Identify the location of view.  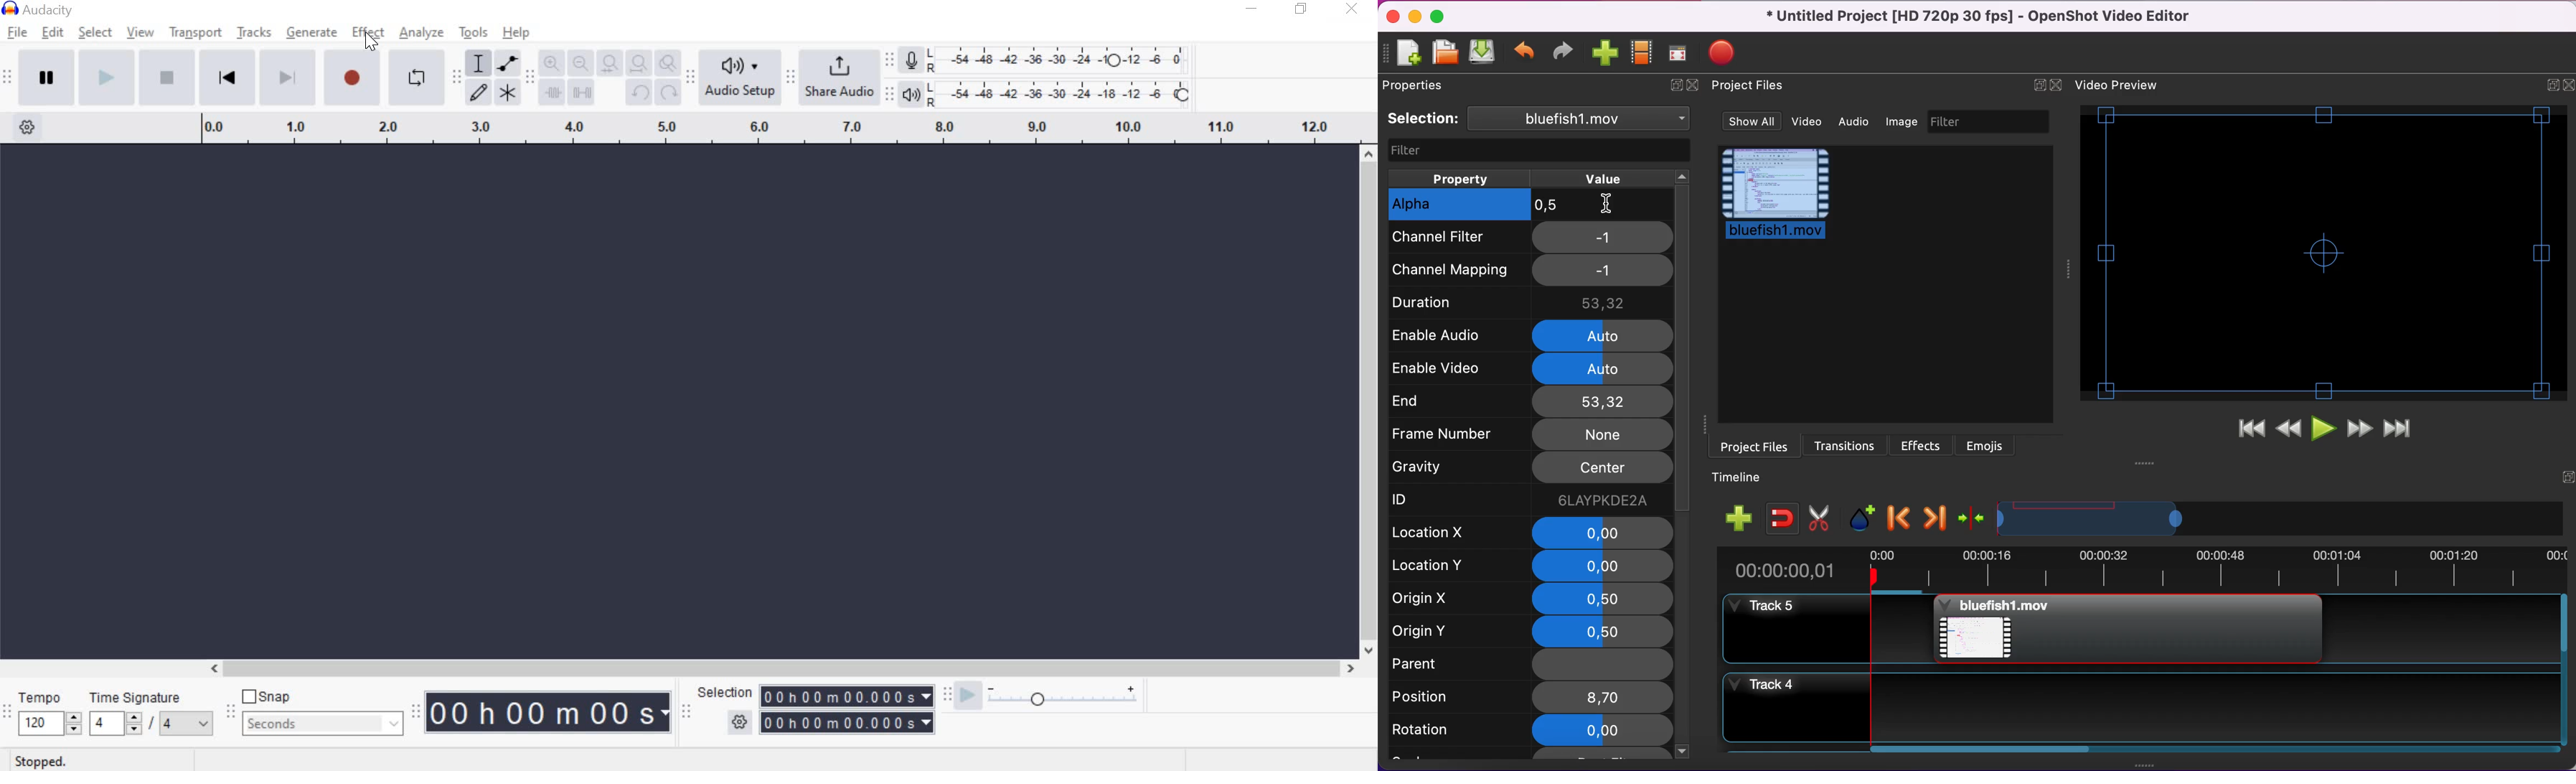
(141, 32).